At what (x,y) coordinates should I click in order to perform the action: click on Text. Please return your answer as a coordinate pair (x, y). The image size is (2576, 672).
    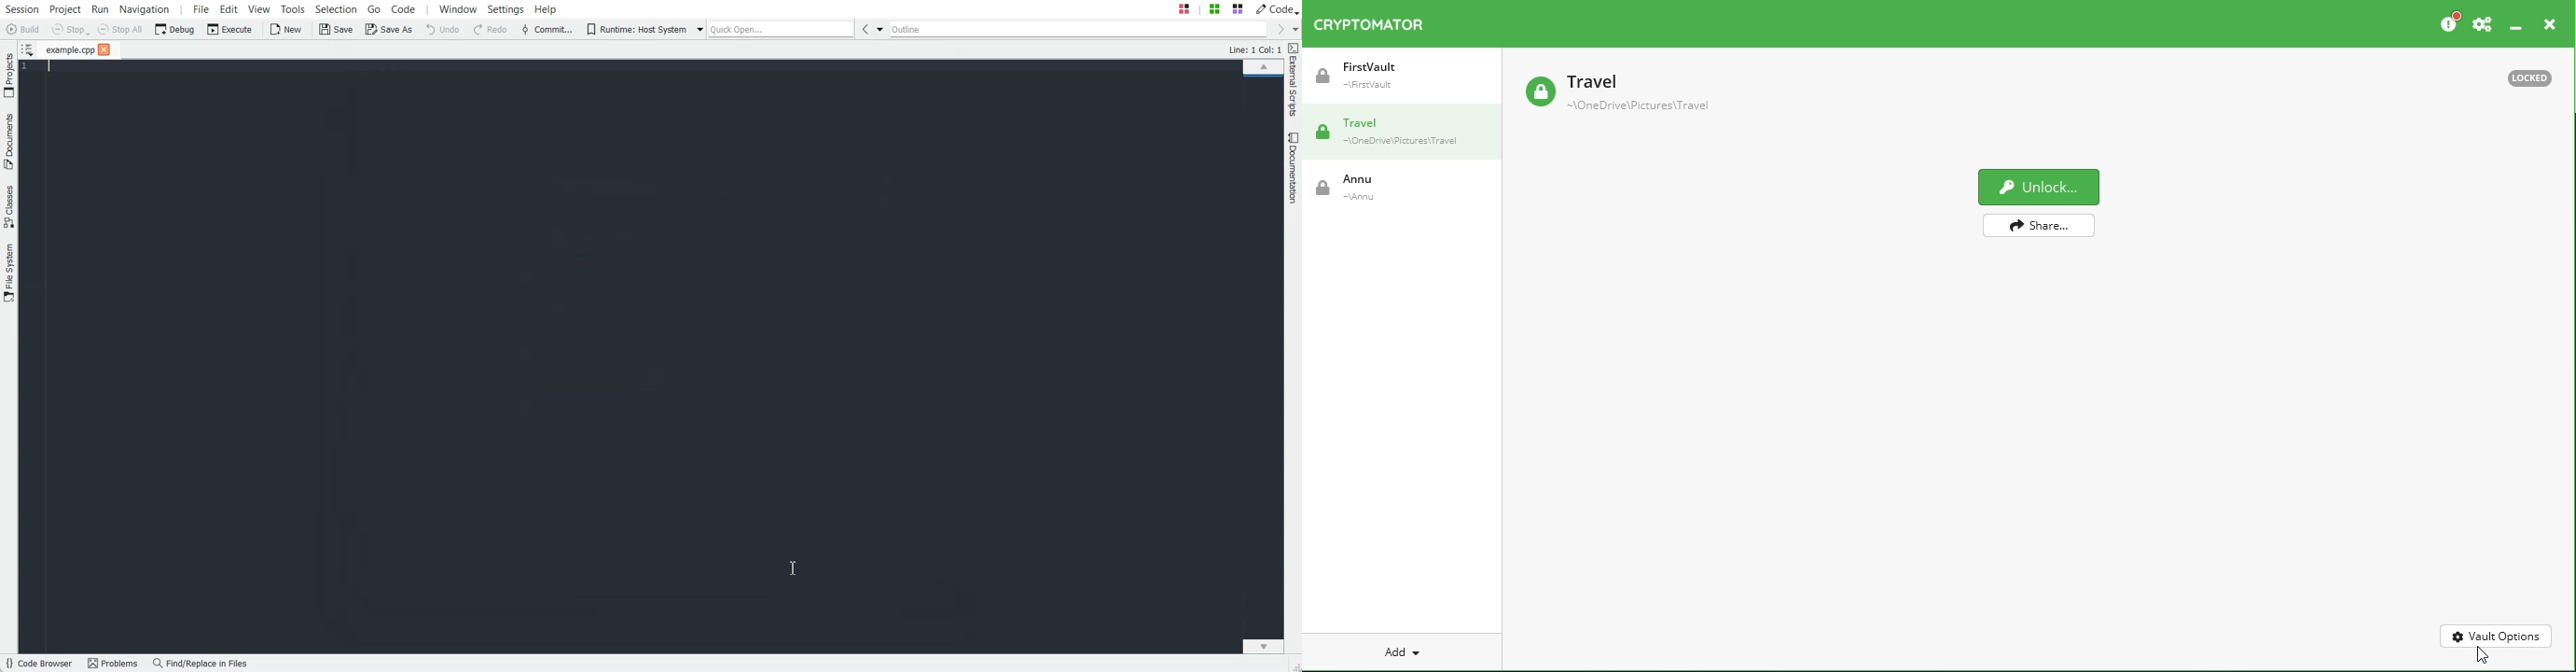
    Looking at the image, I should click on (1254, 50).